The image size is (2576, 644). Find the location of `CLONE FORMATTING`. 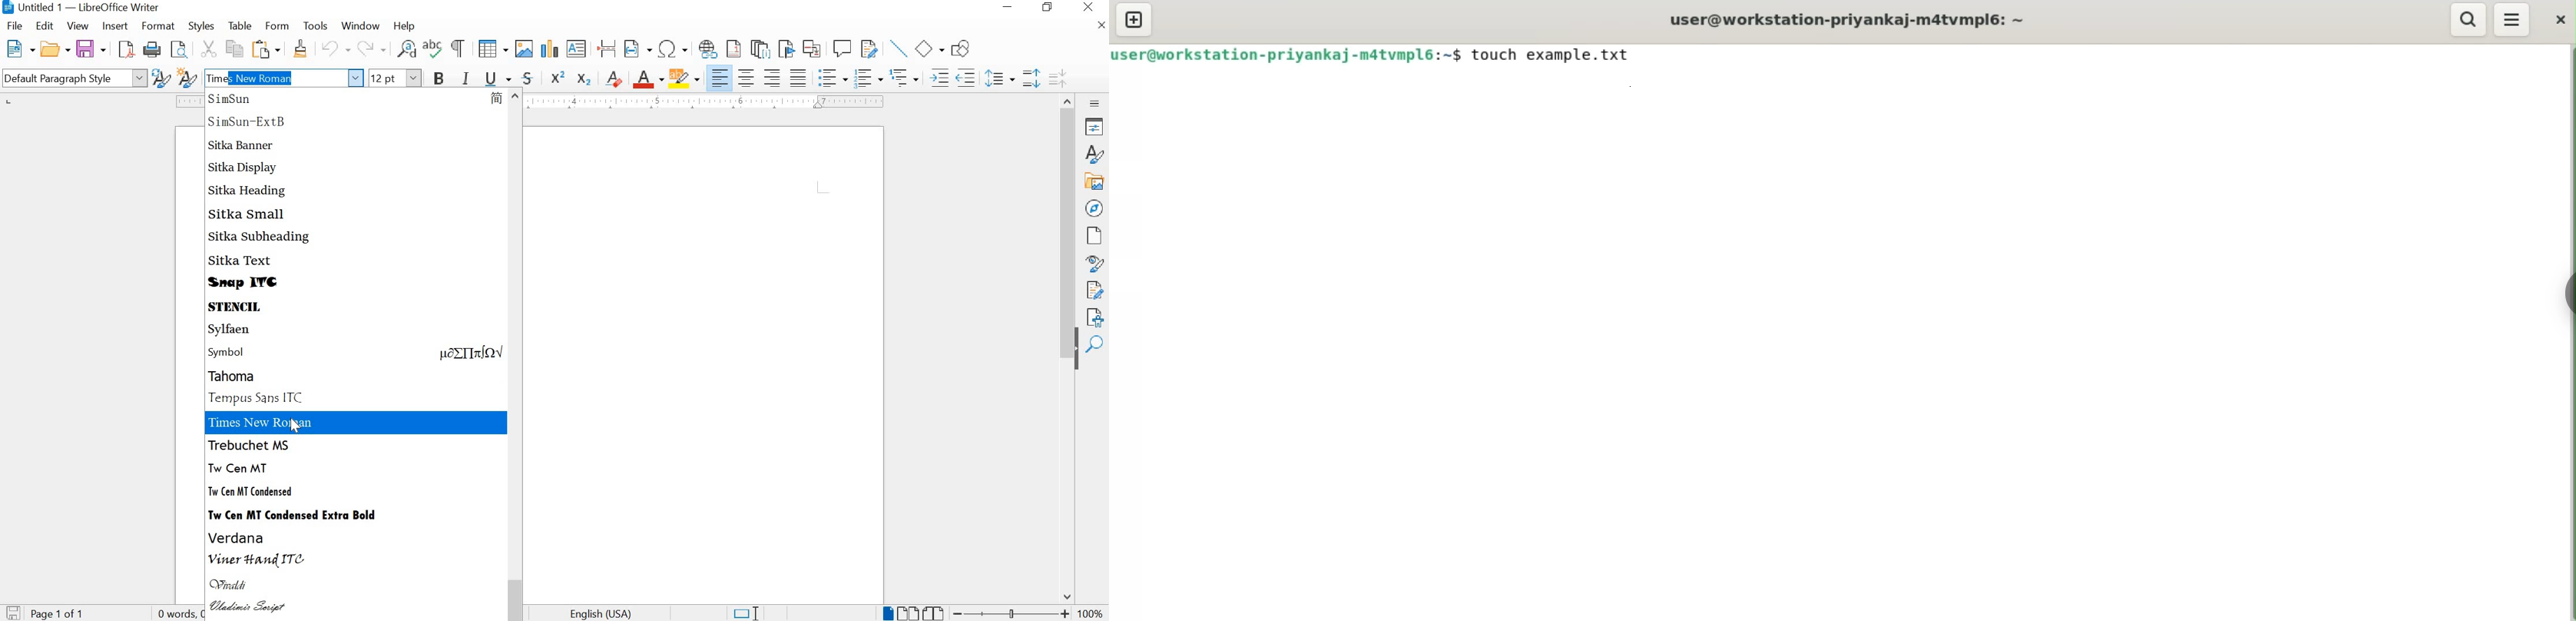

CLONE FORMATTING is located at coordinates (299, 49).